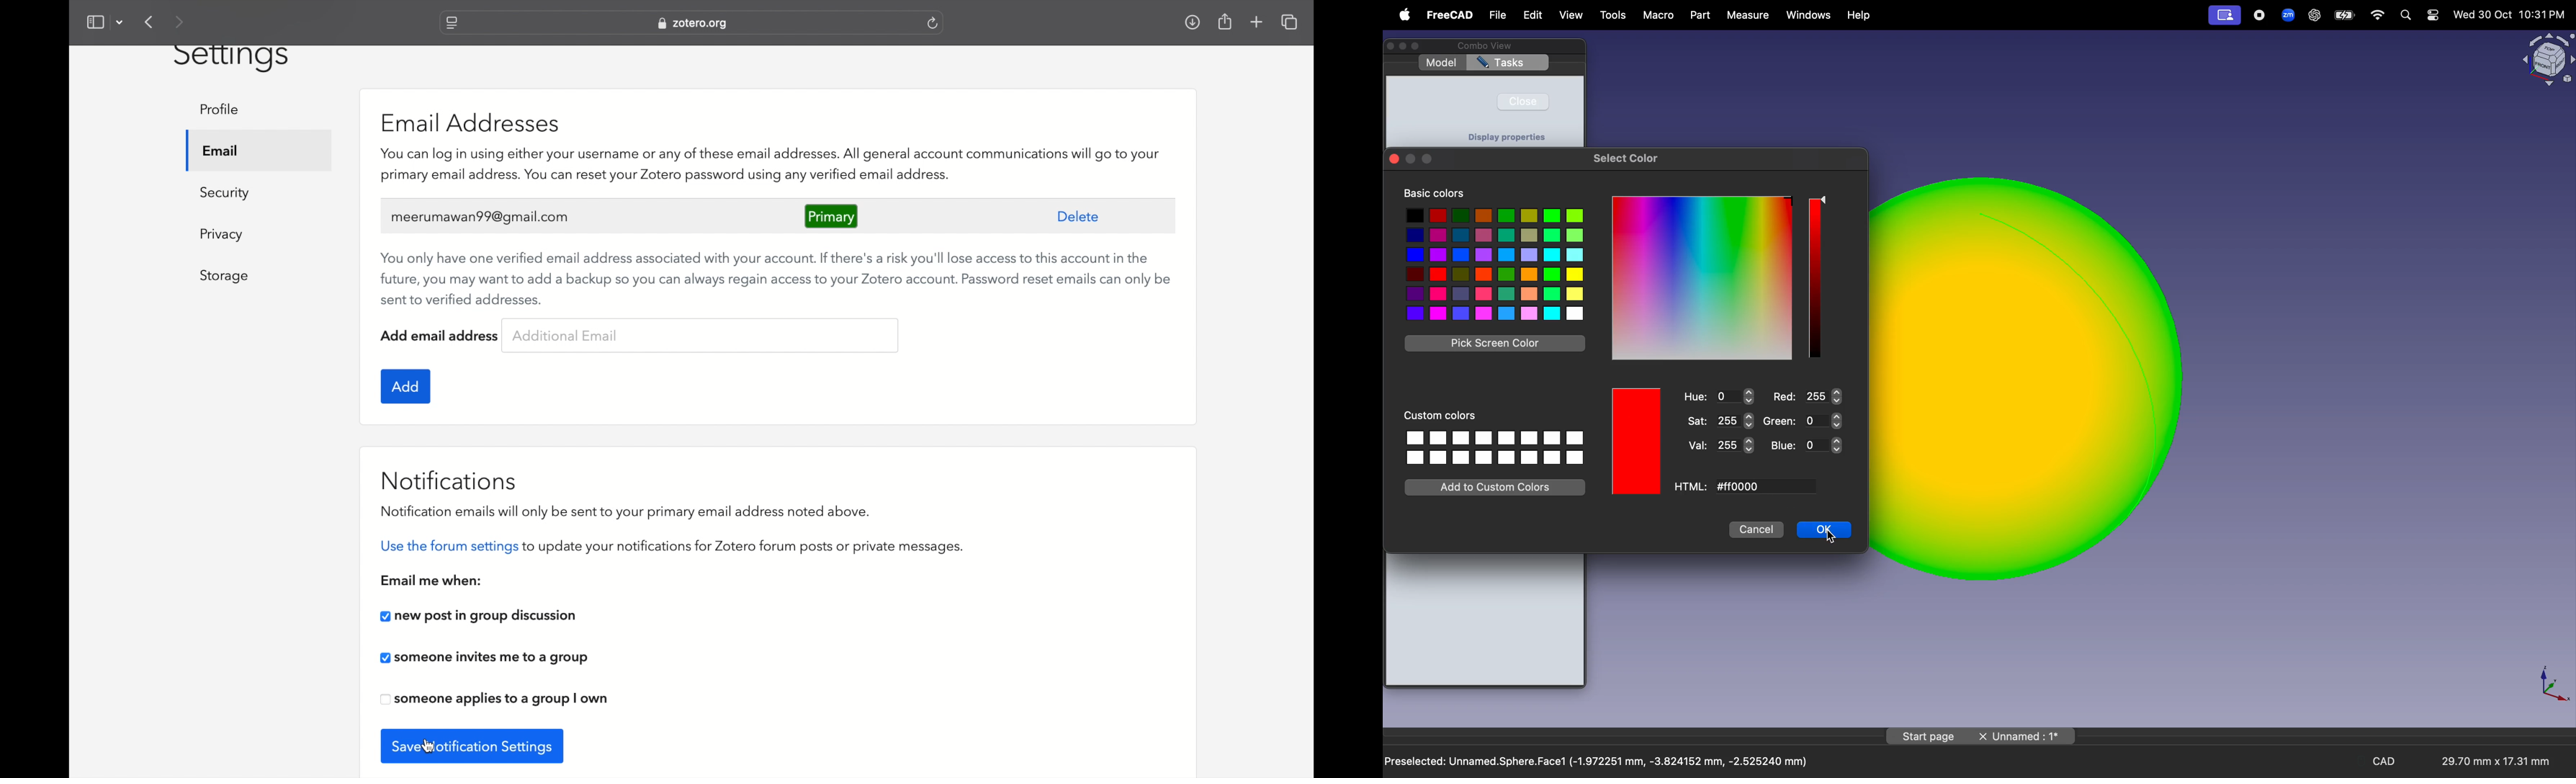 This screenshot has height=784, width=2576. I want to click on show tab overview, so click(1289, 22).